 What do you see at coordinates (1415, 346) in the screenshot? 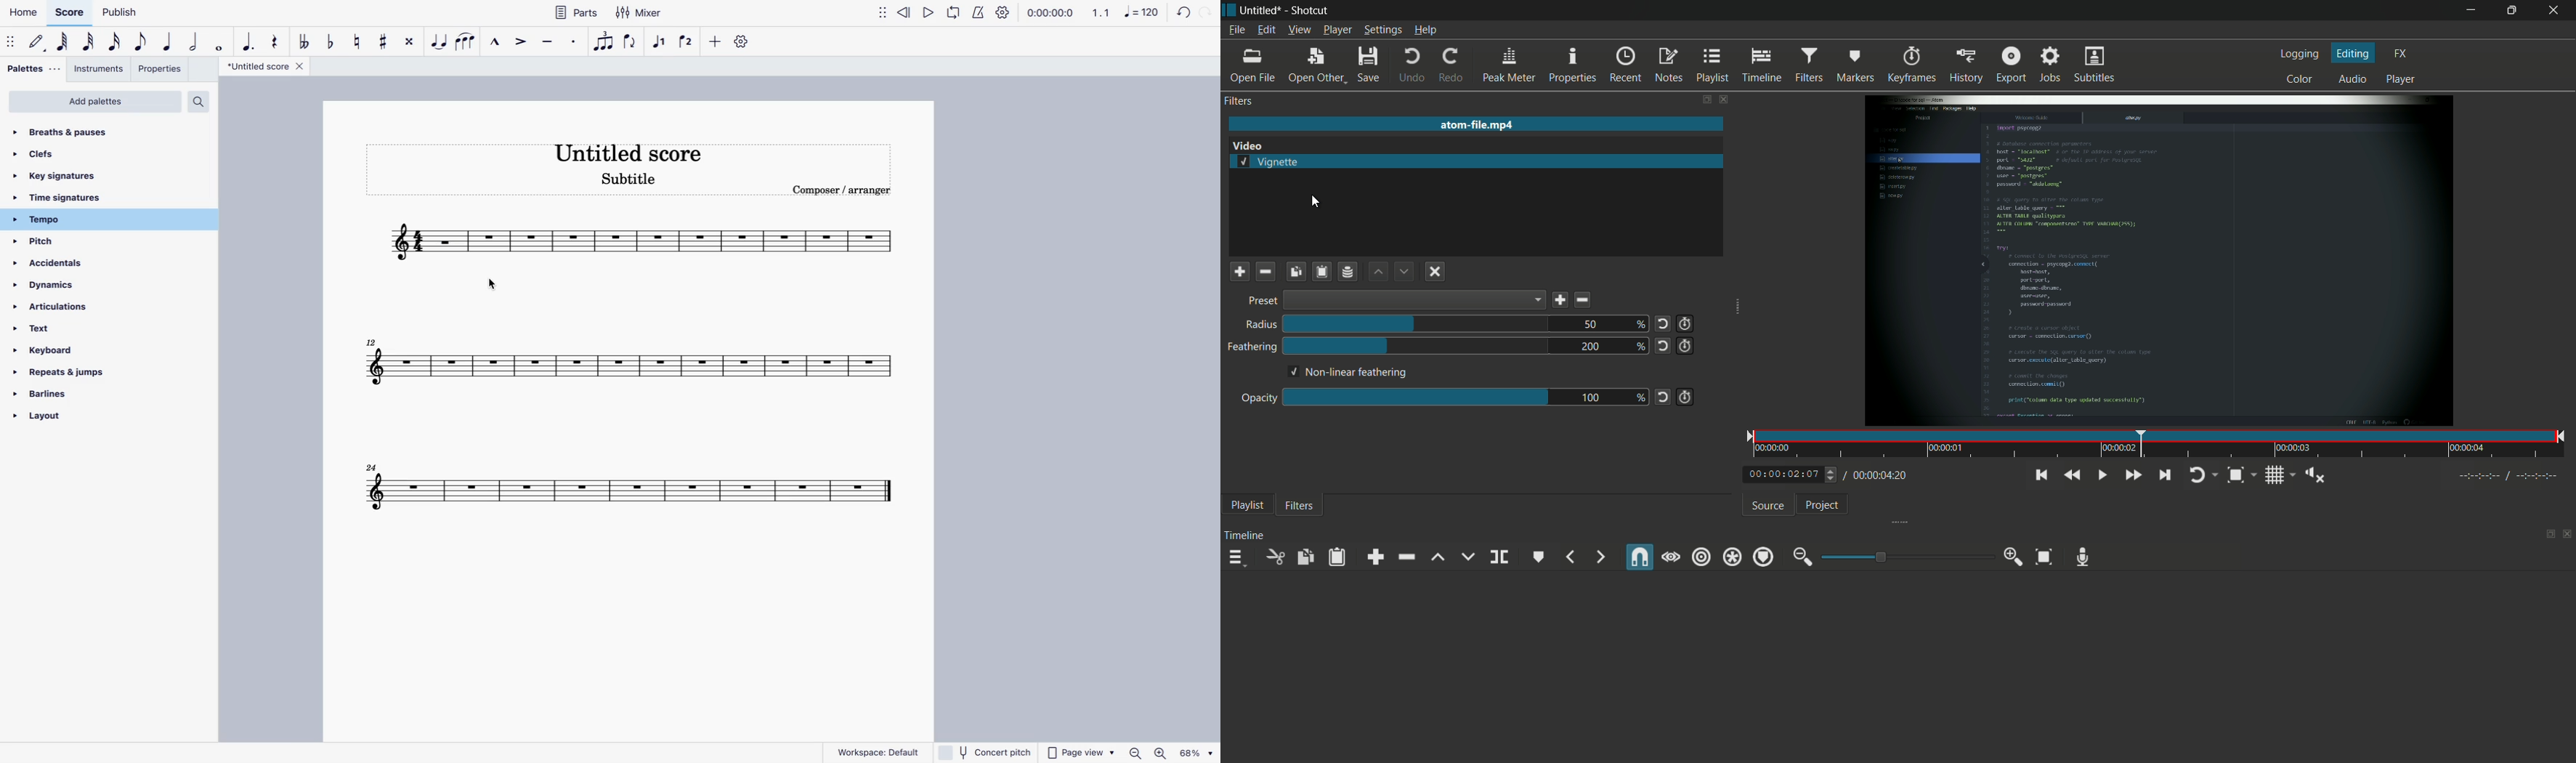
I see `adjustment bar` at bounding box center [1415, 346].